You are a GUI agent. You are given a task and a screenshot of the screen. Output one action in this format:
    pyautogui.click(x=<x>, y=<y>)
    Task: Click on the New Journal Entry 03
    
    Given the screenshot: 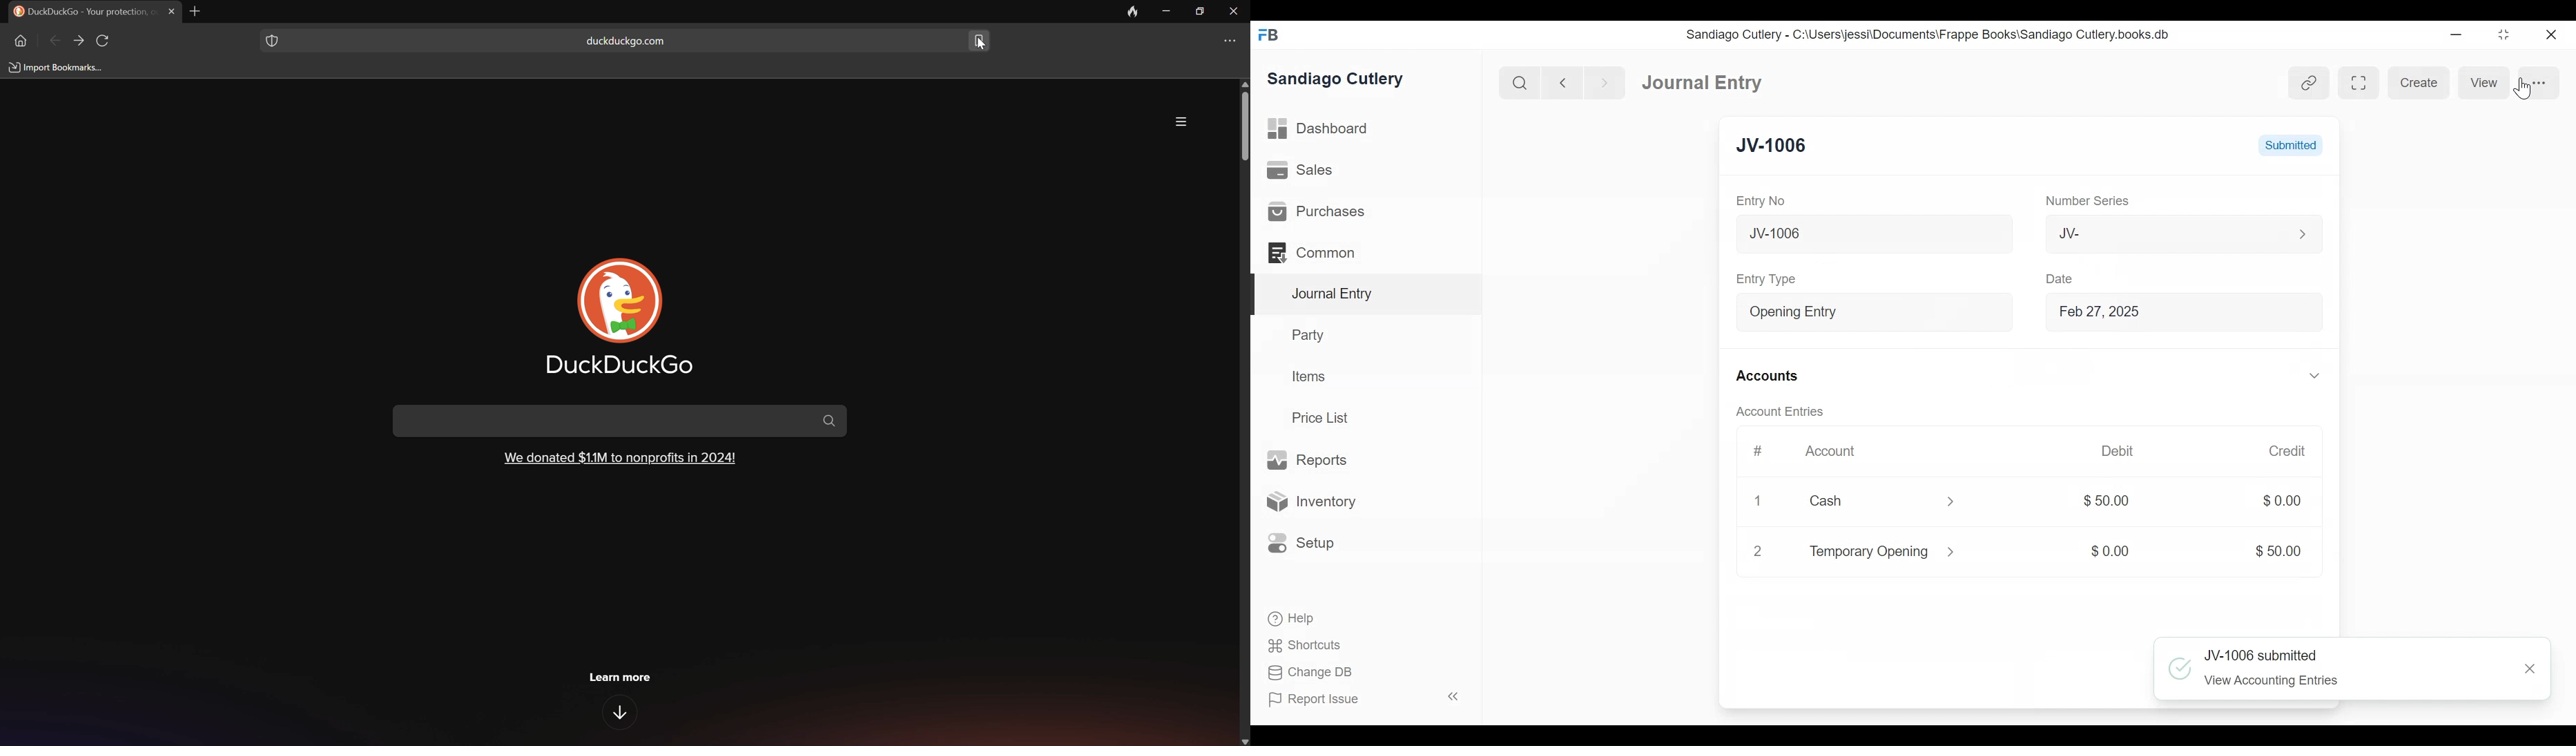 What is the action you would take?
    pyautogui.click(x=1868, y=234)
    